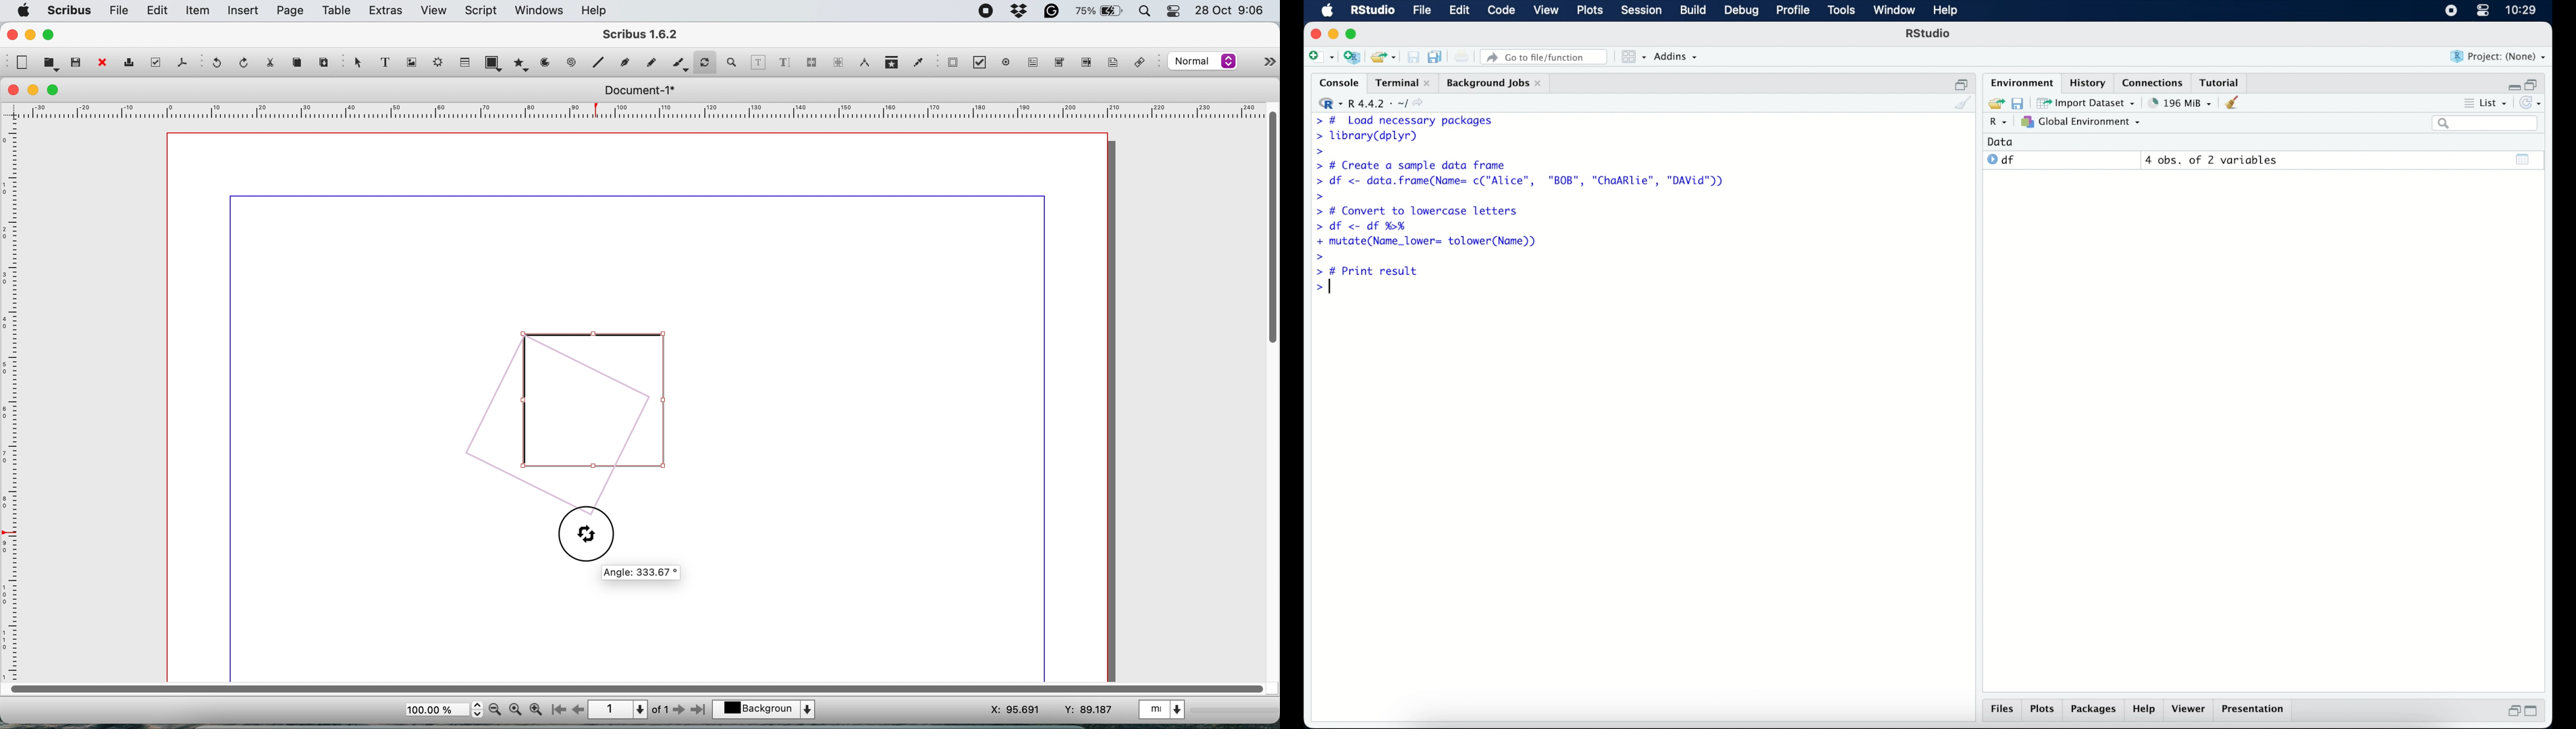  What do you see at coordinates (1793, 11) in the screenshot?
I see `profile` at bounding box center [1793, 11].